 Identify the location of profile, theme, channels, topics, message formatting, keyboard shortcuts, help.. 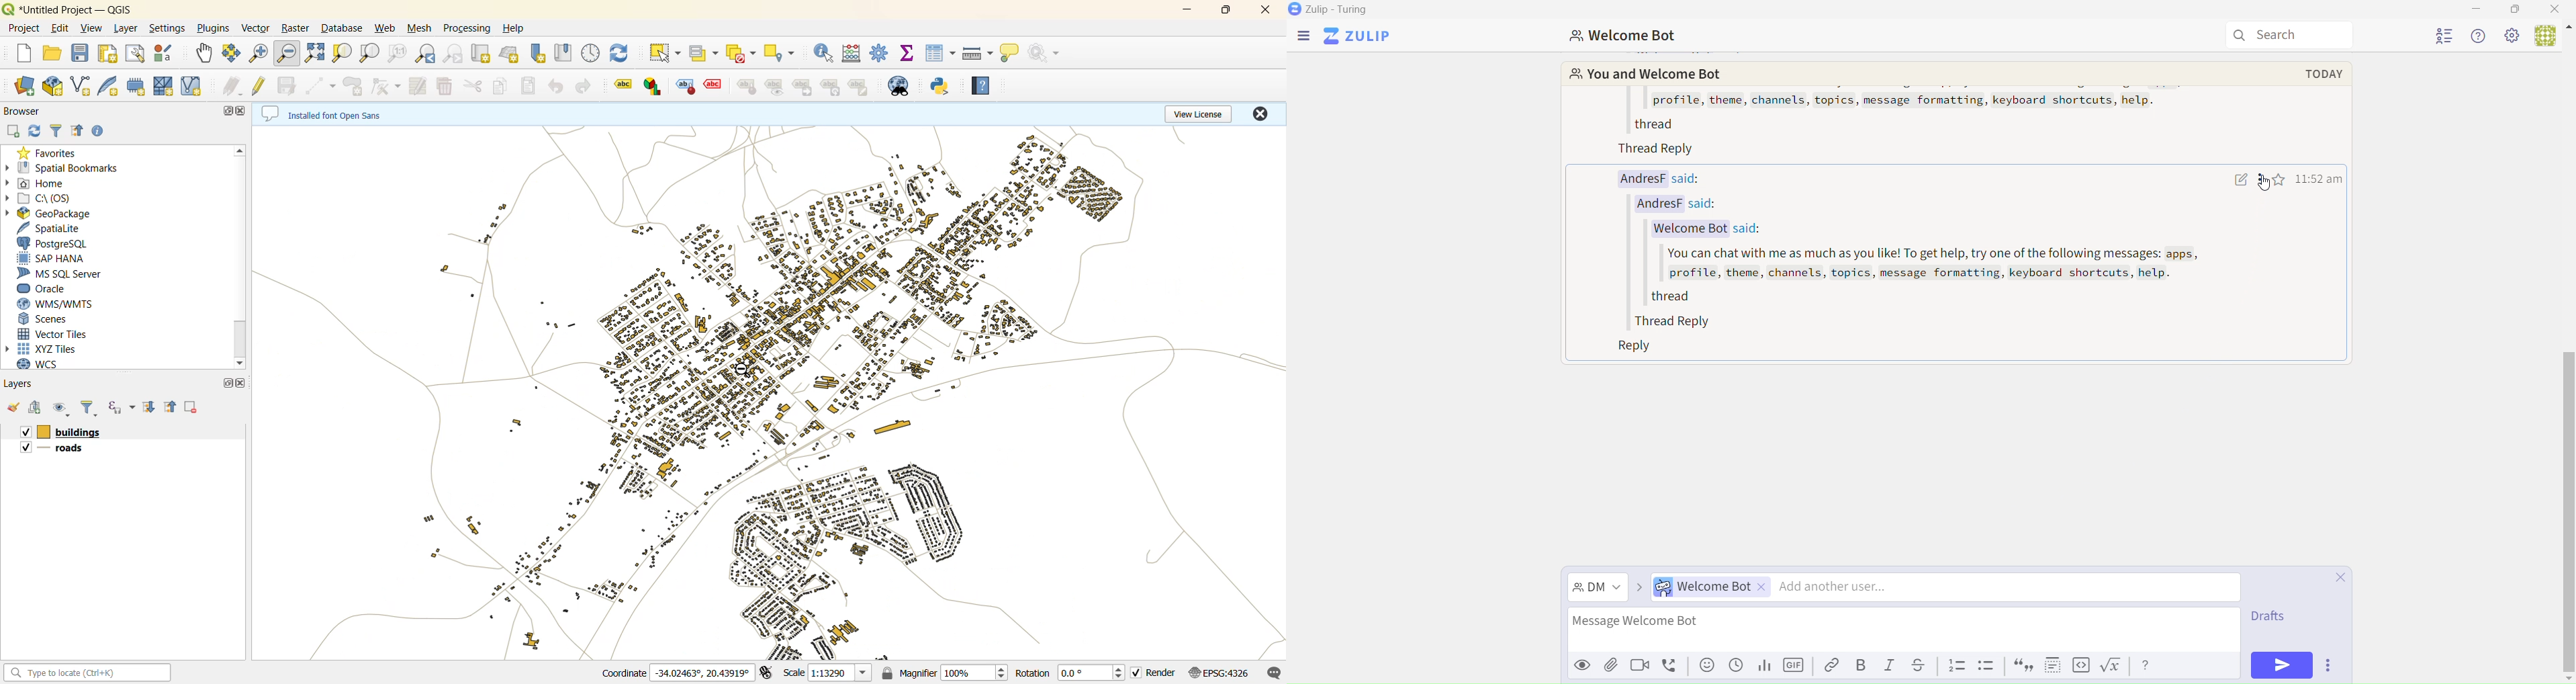
(1913, 101).